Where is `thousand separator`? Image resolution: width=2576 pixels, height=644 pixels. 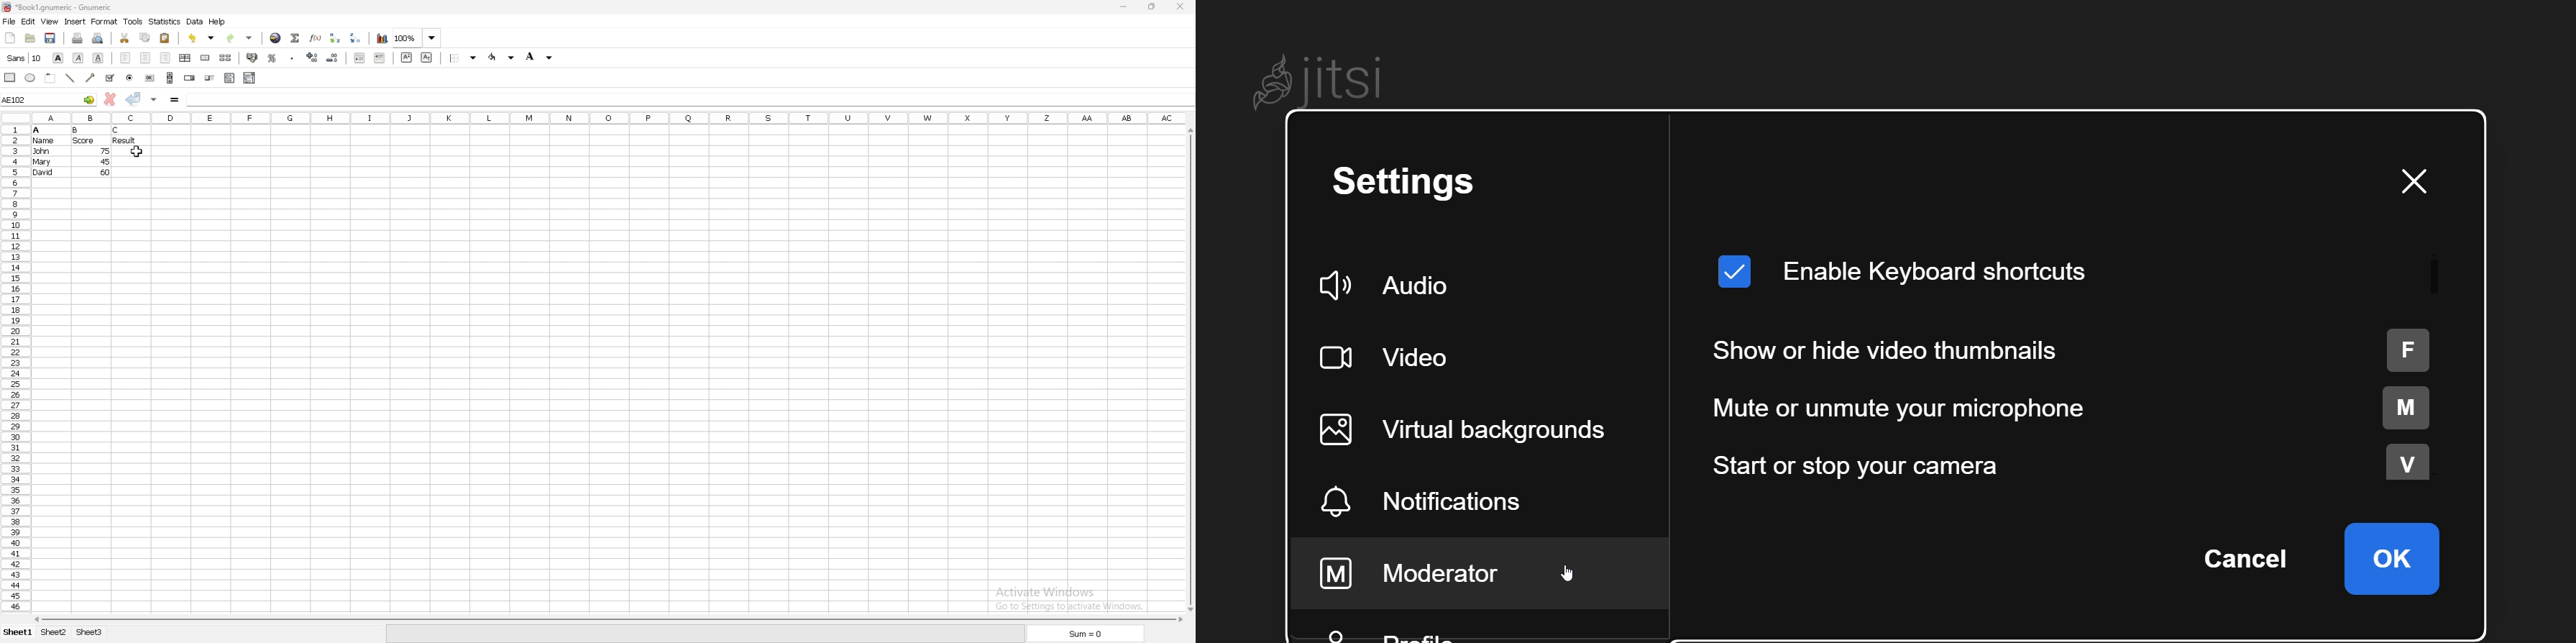 thousand separator is located at coordinates (293, 59).